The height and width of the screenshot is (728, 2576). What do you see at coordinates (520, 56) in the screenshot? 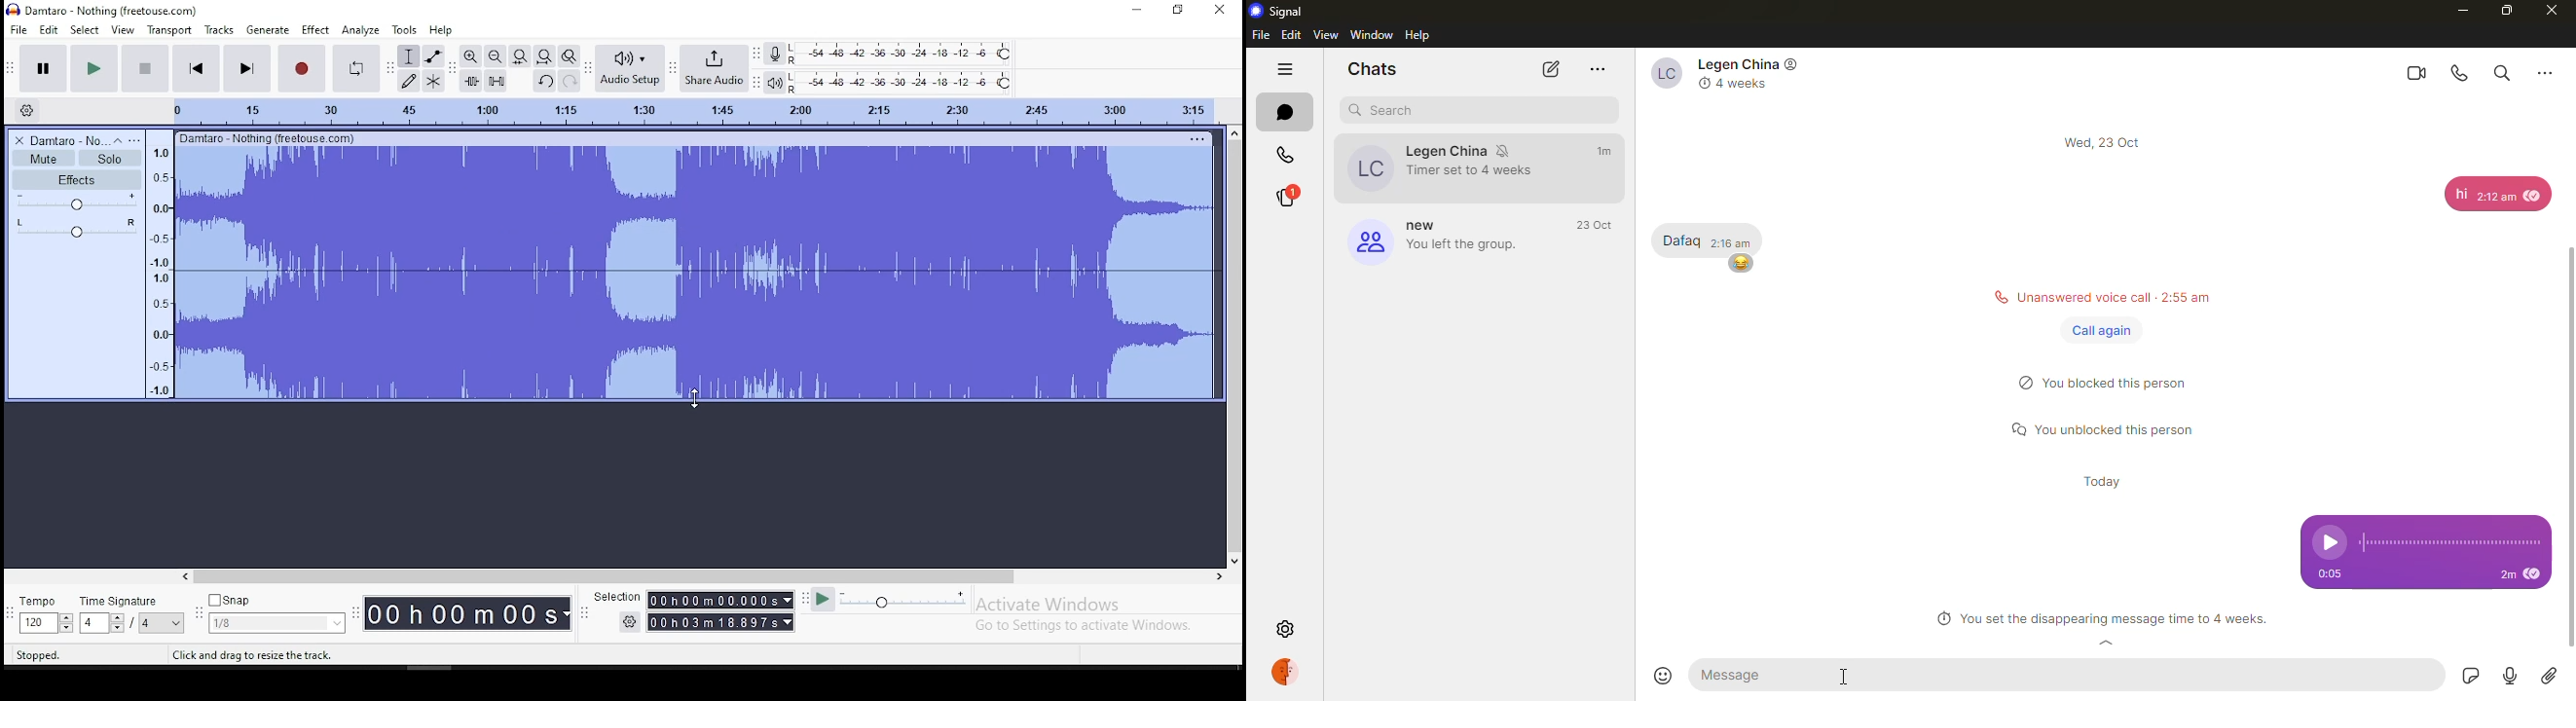
I see `fit project to width` at bounding box center [520, 56].